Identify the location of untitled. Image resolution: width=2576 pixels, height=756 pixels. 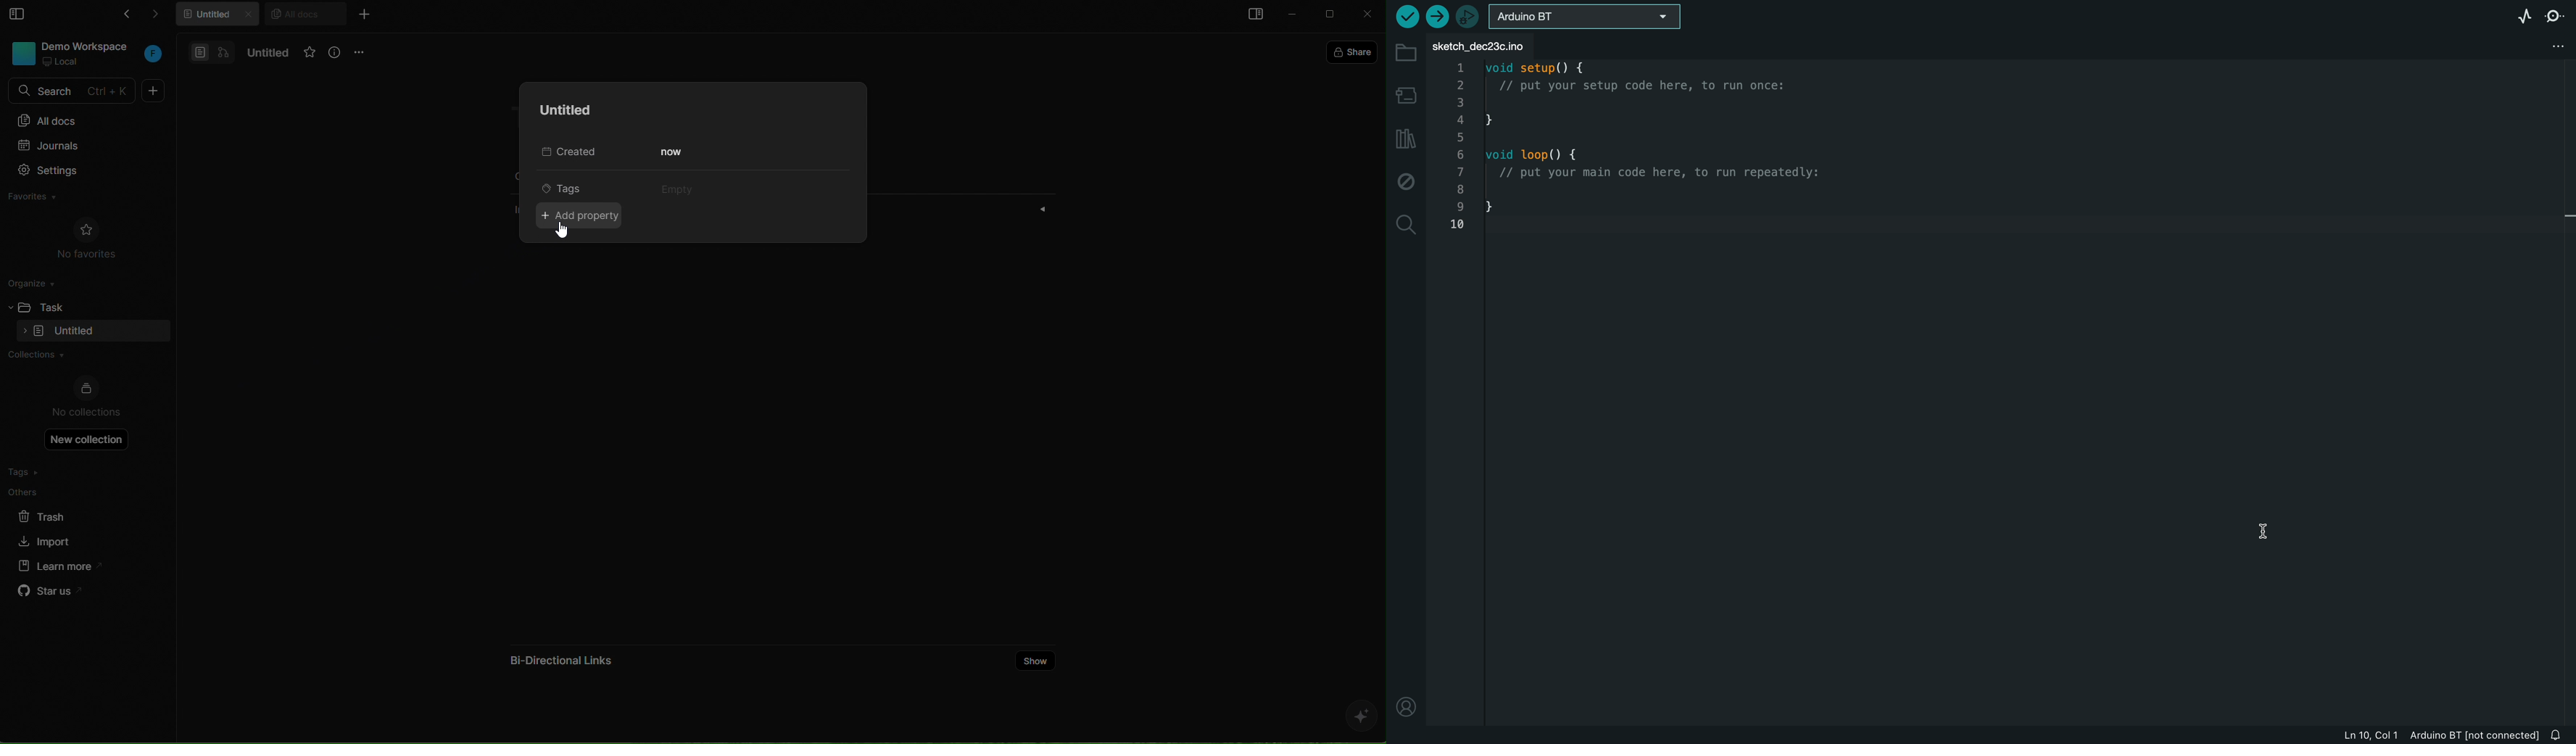
(220, 16).